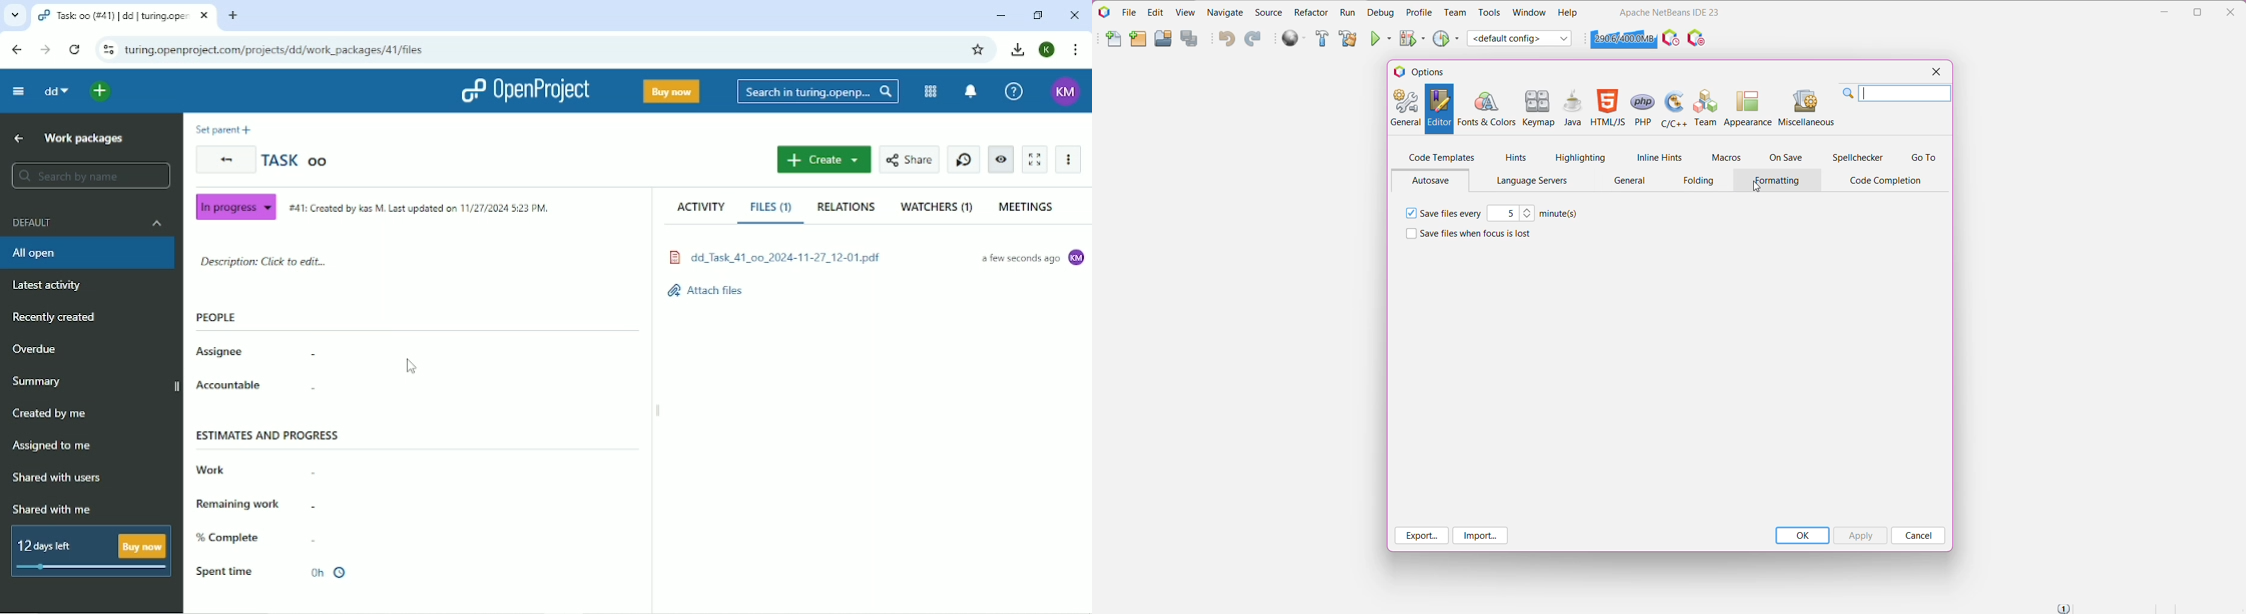  Describe the element at coordinates (237, 207) in the screenshot. I see `In progress` at that location.